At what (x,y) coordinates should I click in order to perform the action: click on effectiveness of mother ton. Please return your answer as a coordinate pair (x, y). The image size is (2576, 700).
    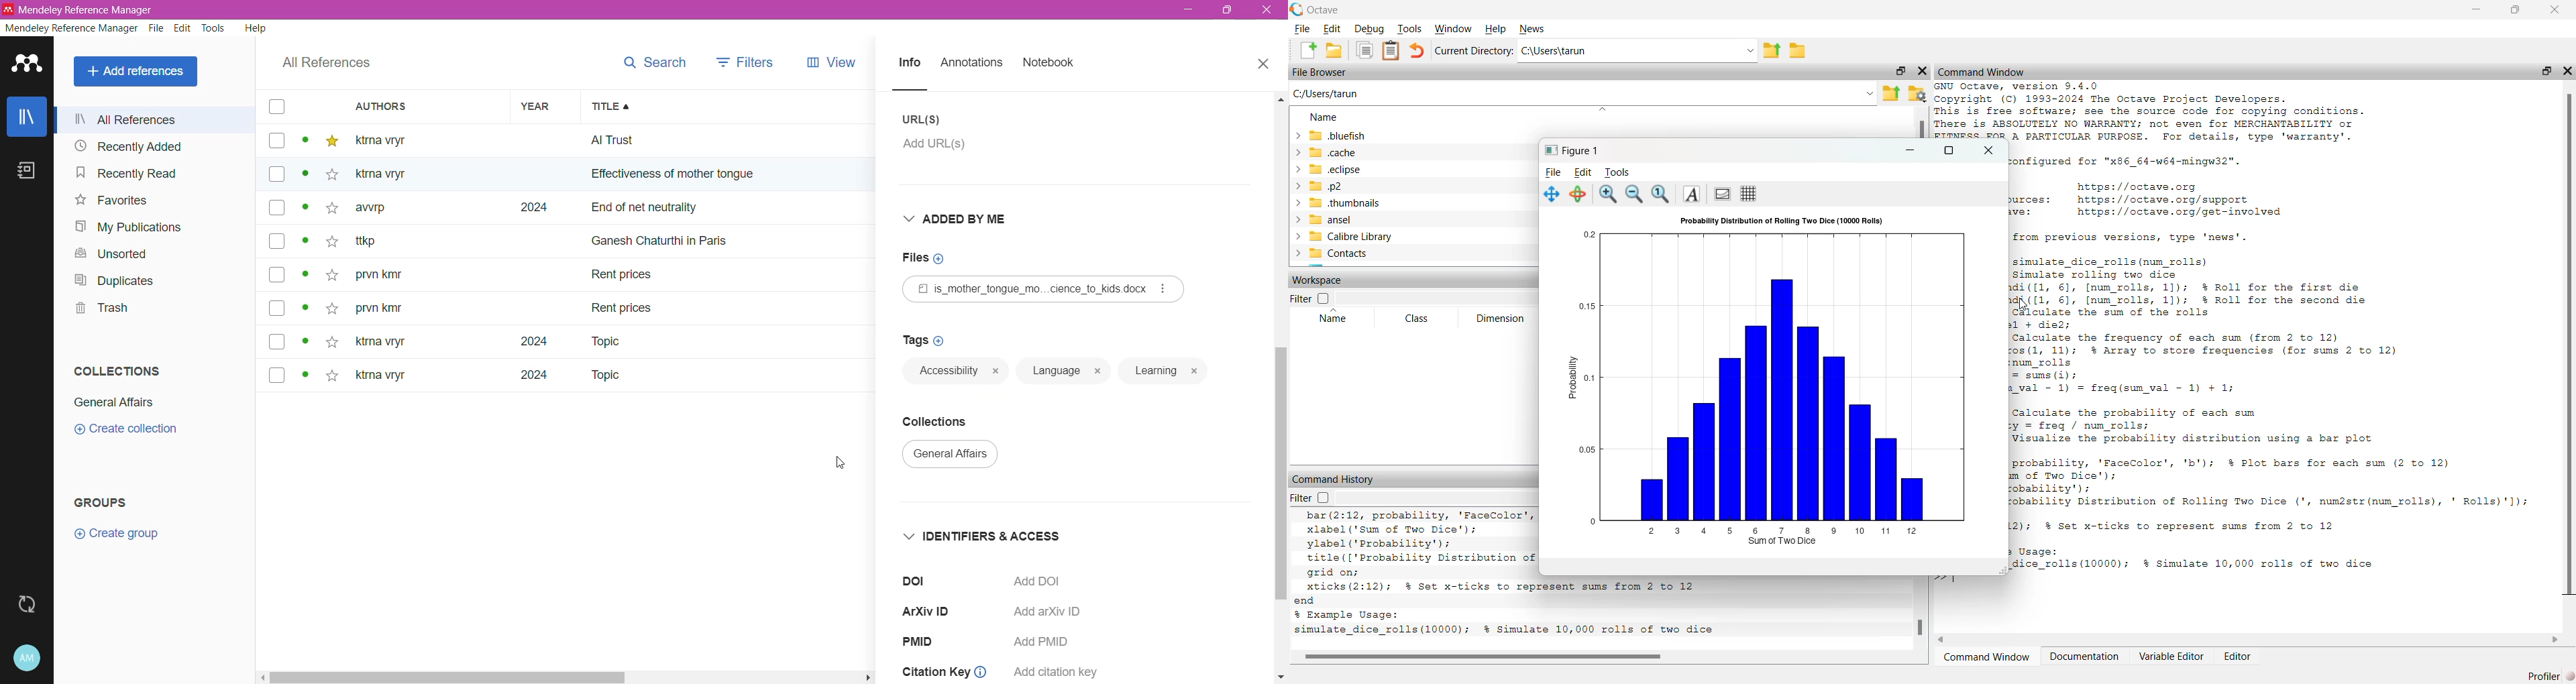
    Looking at the image, I should click on (656, 177).